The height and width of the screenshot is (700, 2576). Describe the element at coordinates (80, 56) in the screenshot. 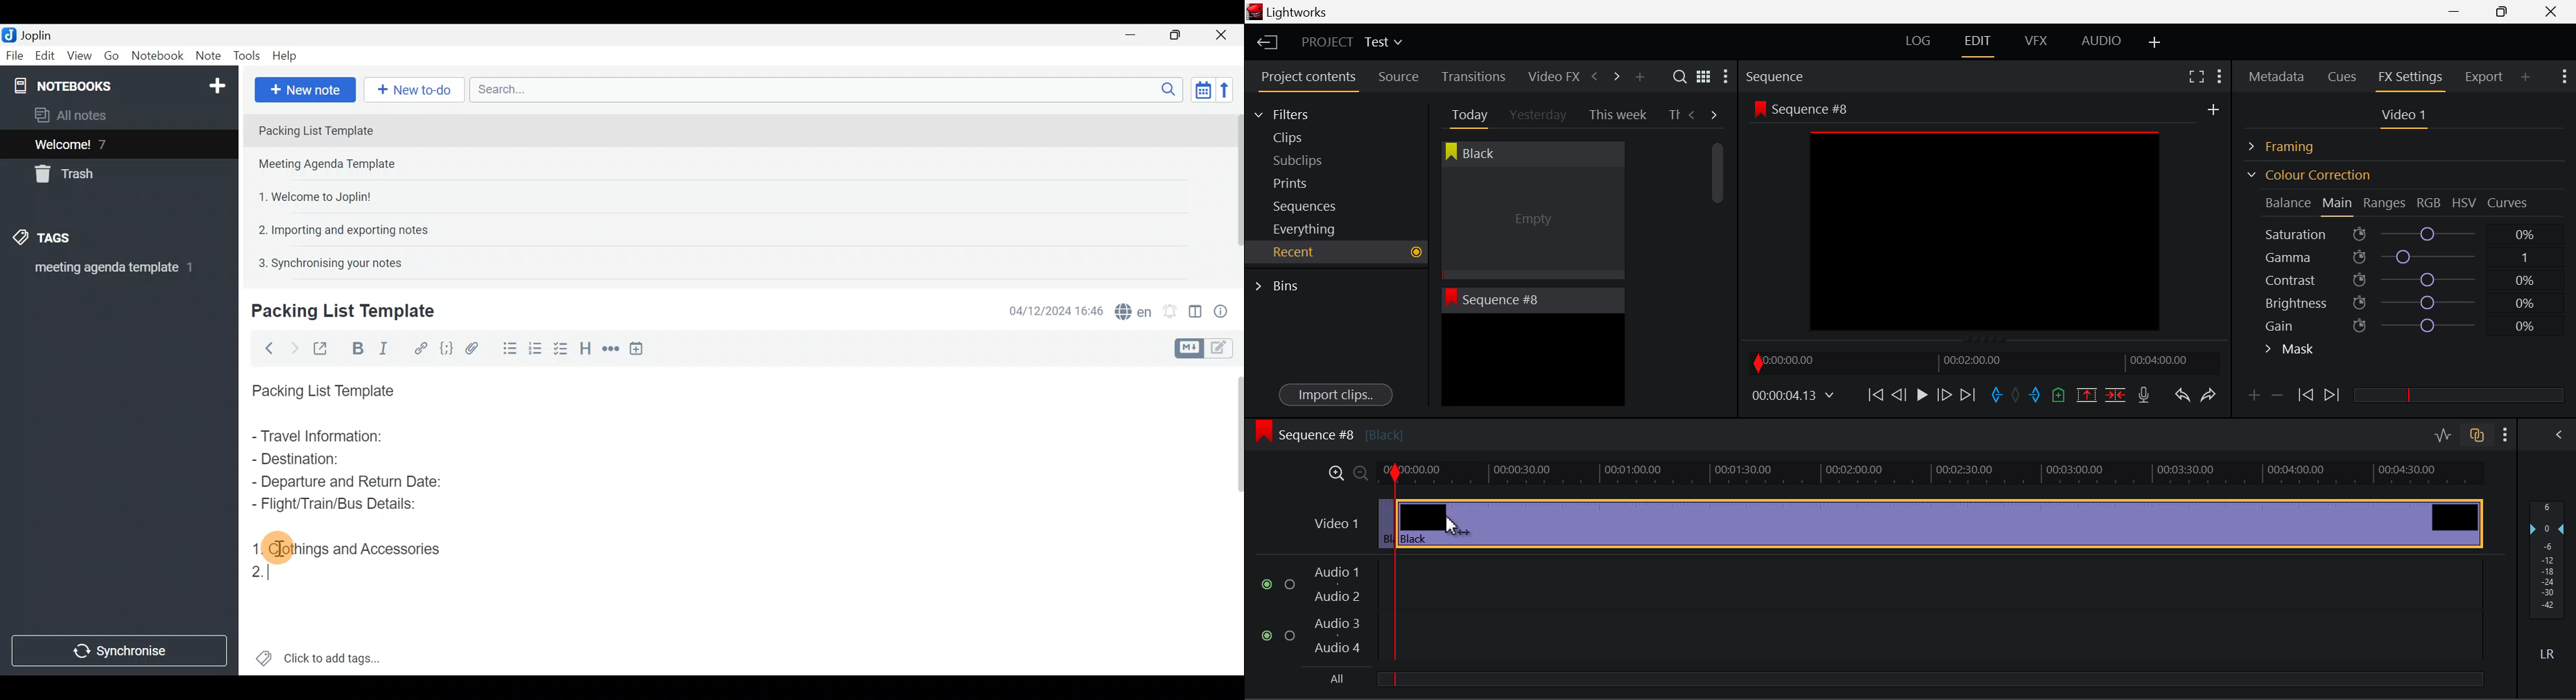

I see `View` at that location.